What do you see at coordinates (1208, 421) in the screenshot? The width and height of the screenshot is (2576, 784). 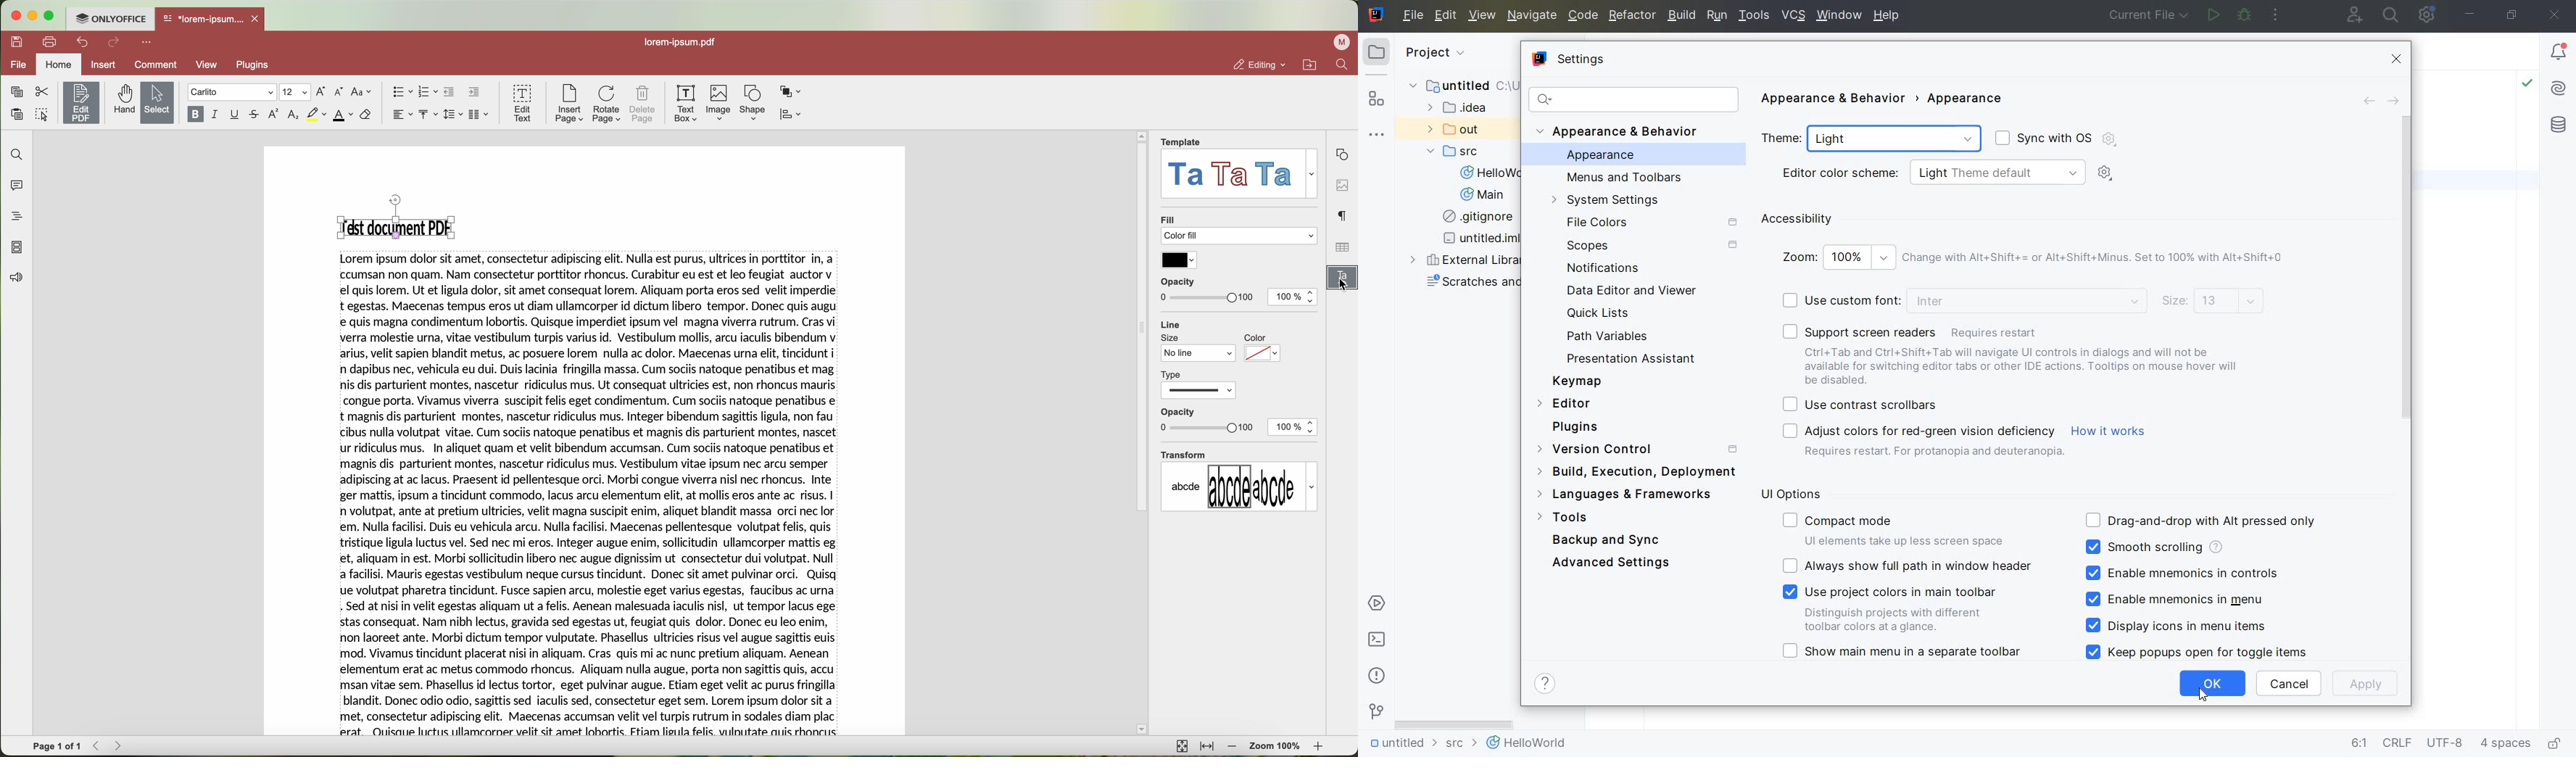 I see `opacity` at bounding box center [1208, 421].